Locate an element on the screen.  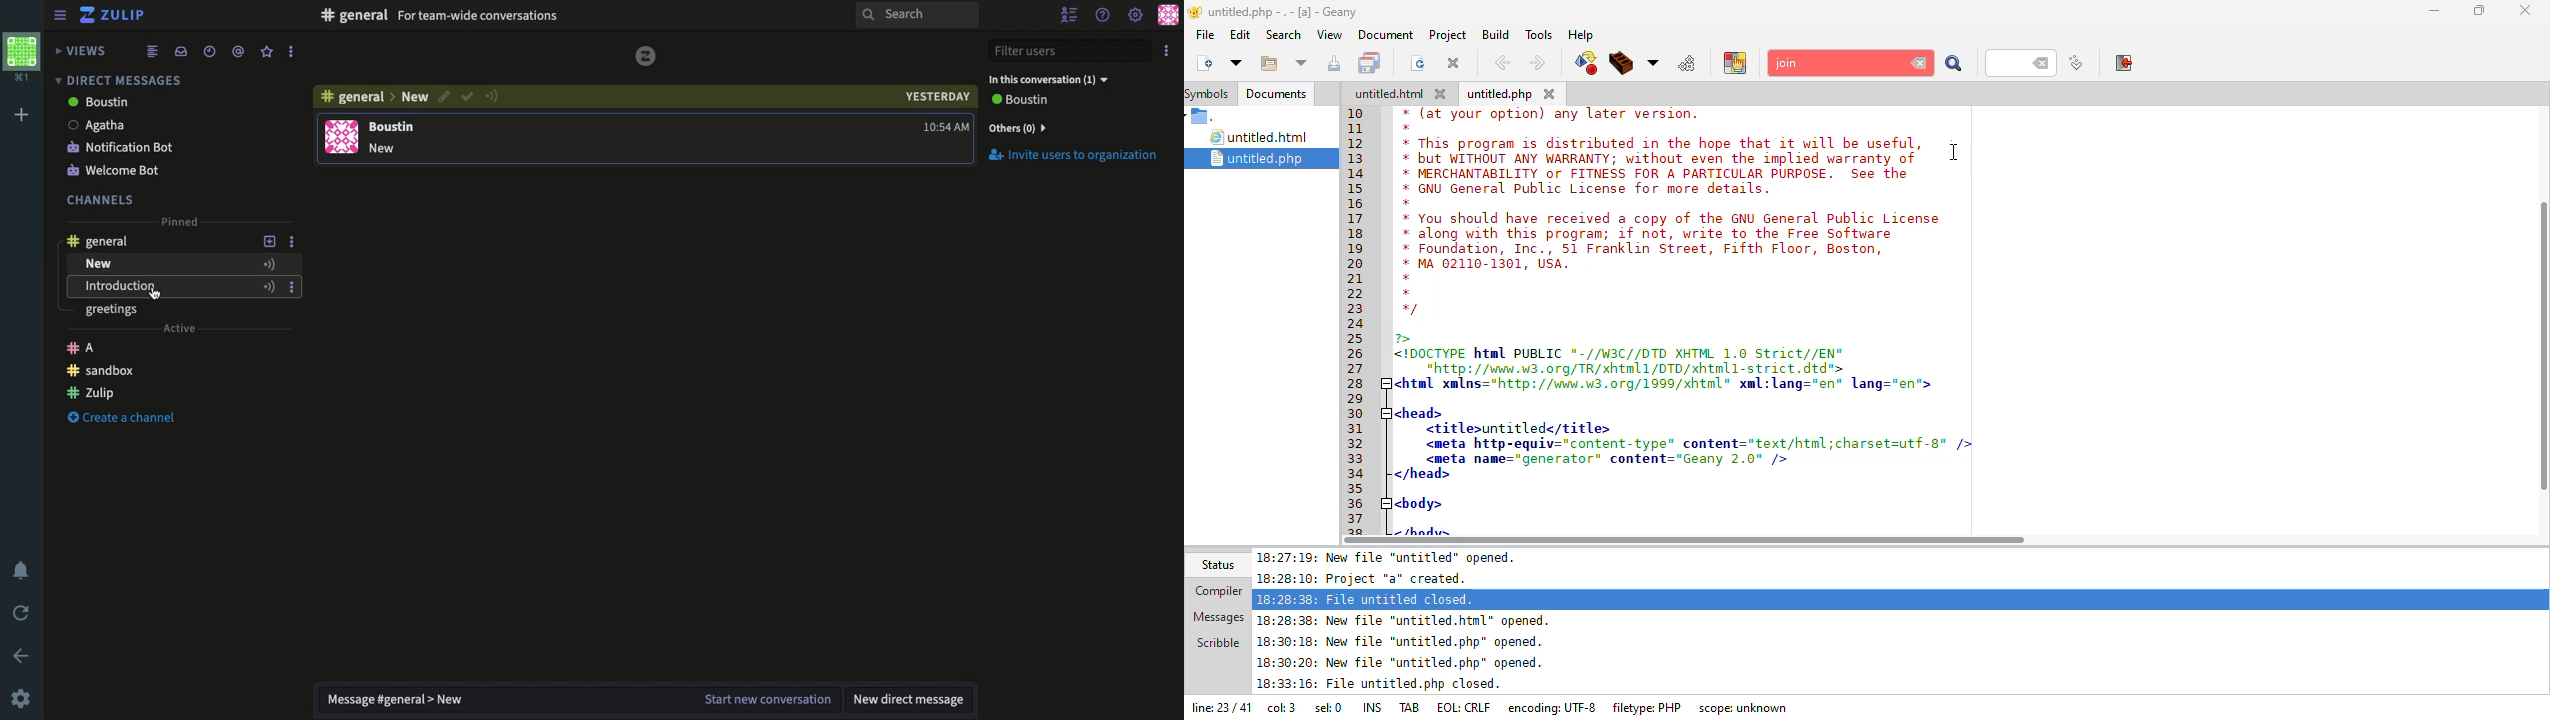
 is located at coordinates (416, 98).